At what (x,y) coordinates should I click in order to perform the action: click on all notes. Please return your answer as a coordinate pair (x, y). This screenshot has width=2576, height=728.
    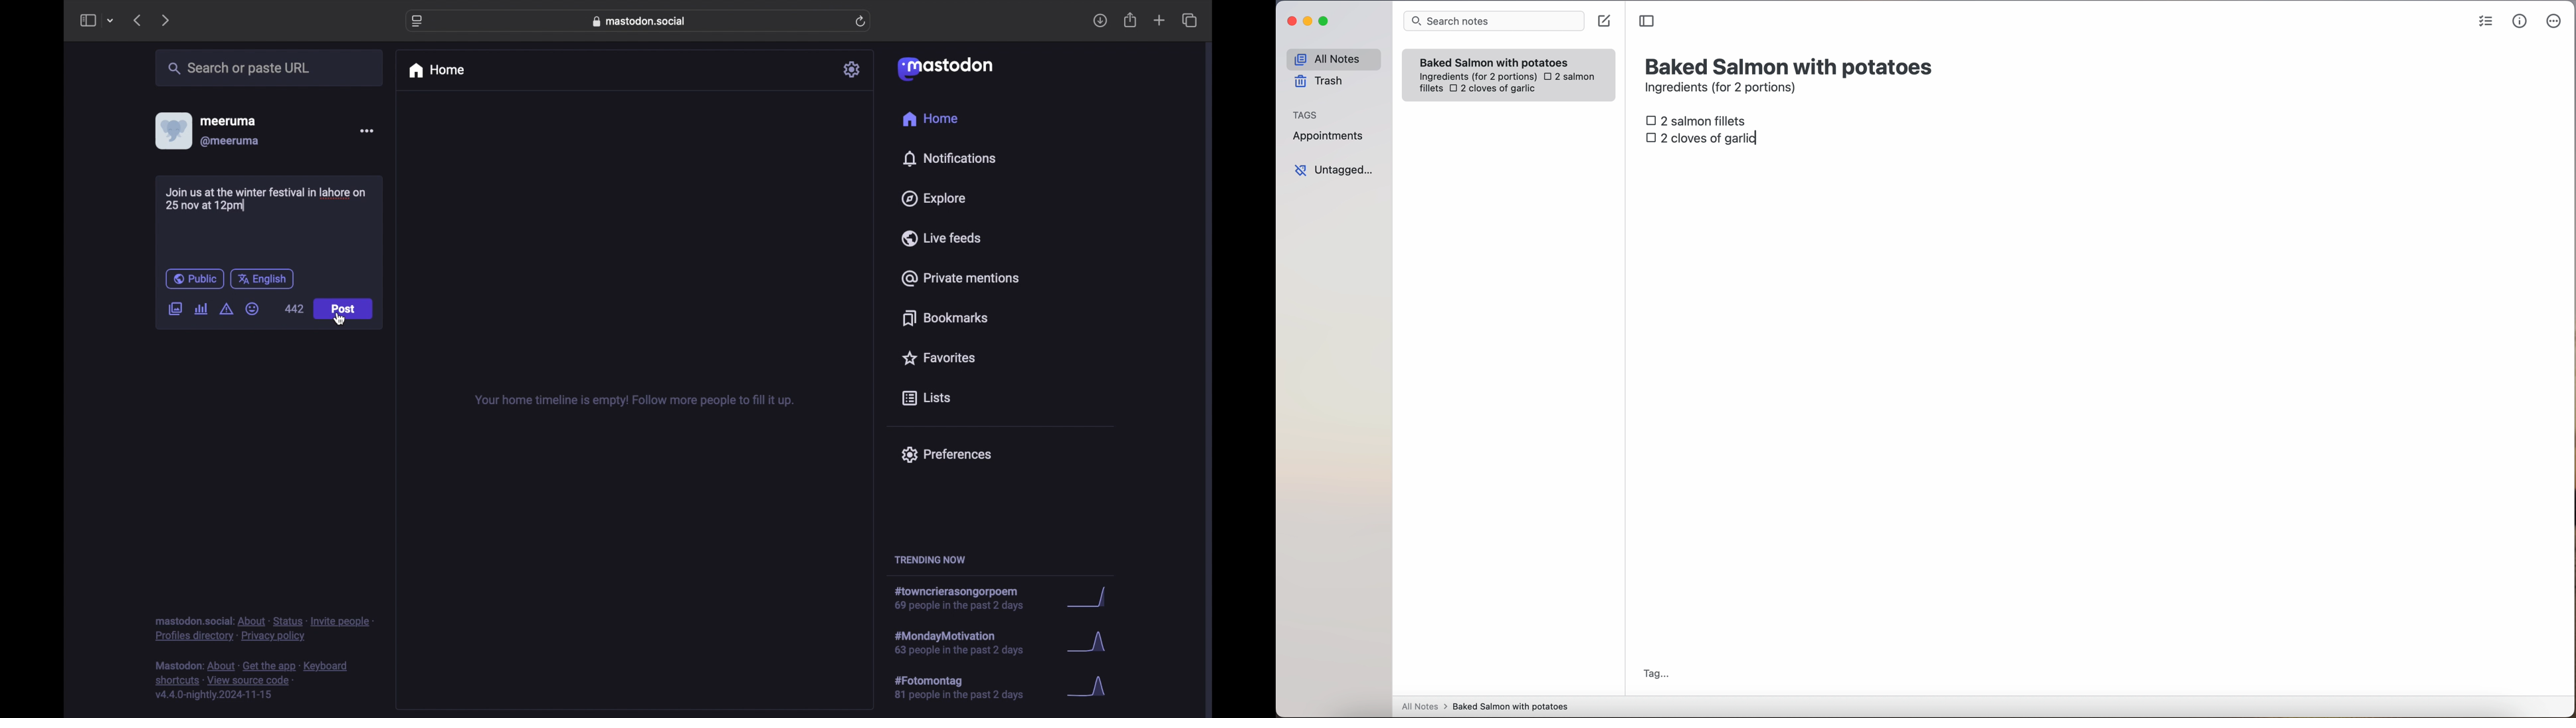
    Looking at the image, I should click on (1333, 58).